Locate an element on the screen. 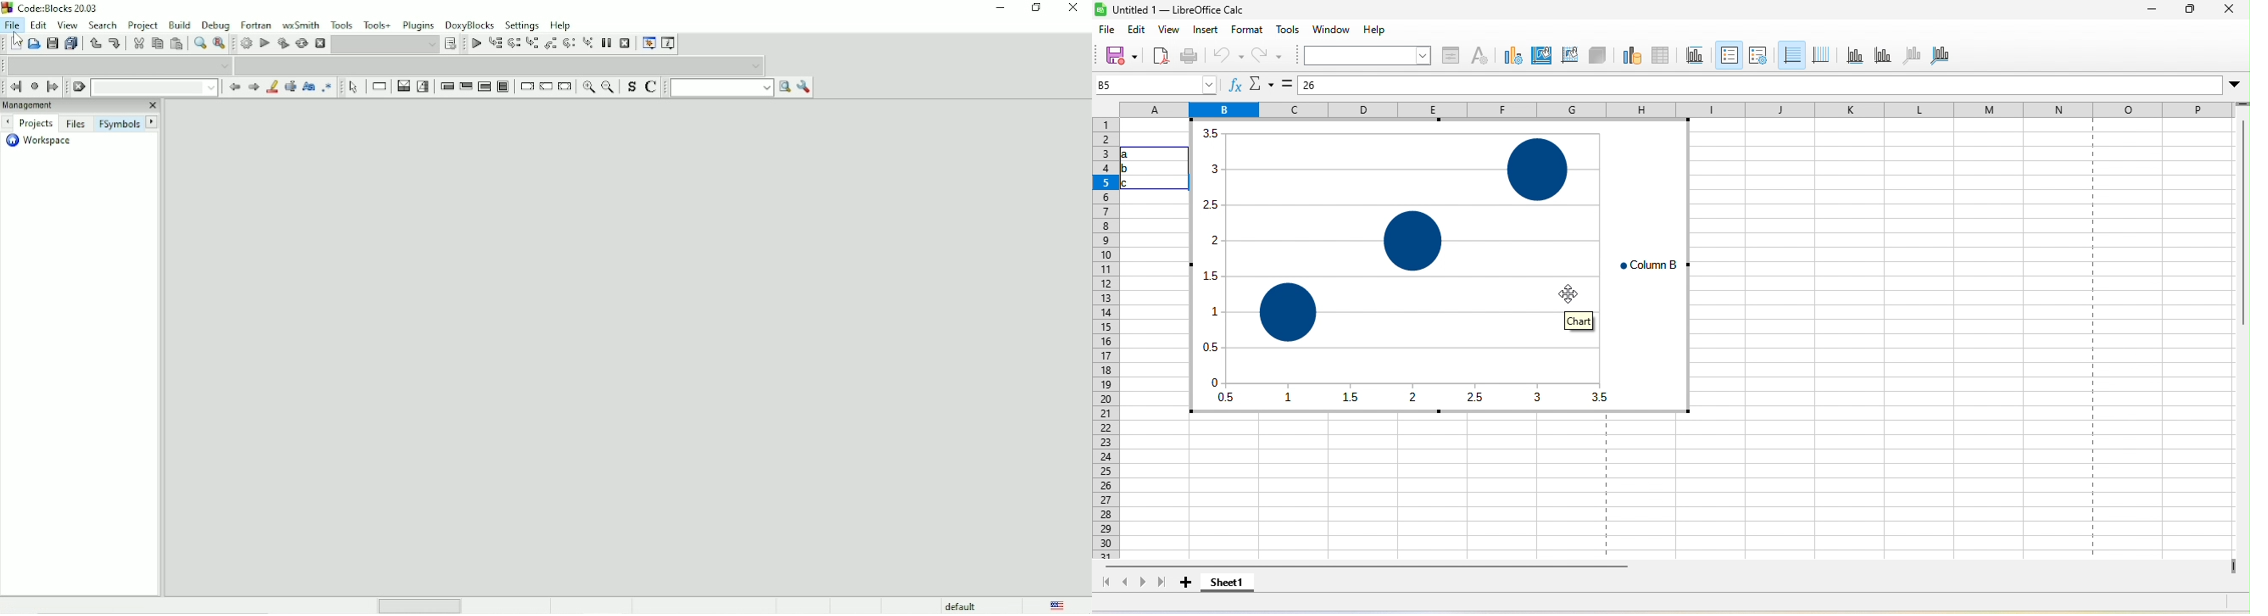 The width and height of the screenshot is (2268, 616). export directly as pf is located at coordinates (1161, 57).